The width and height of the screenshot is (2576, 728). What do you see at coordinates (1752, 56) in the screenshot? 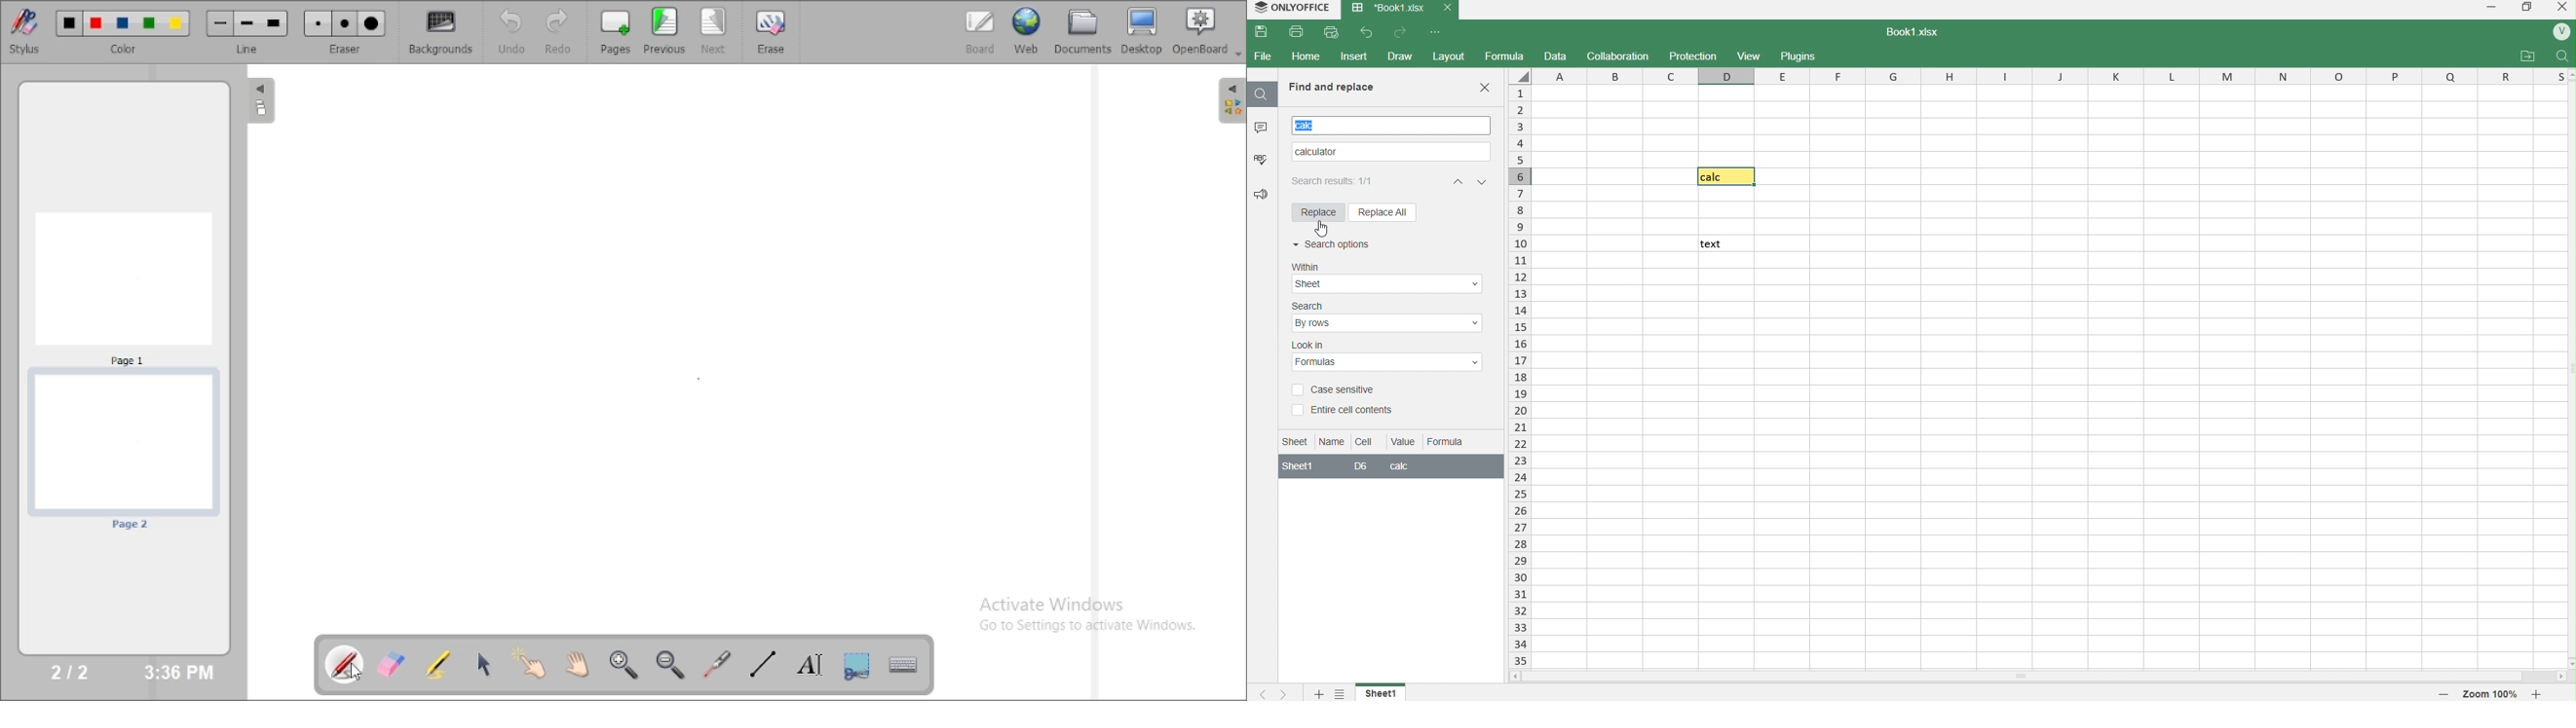
I see `view` at bounding box center [1752, 56].